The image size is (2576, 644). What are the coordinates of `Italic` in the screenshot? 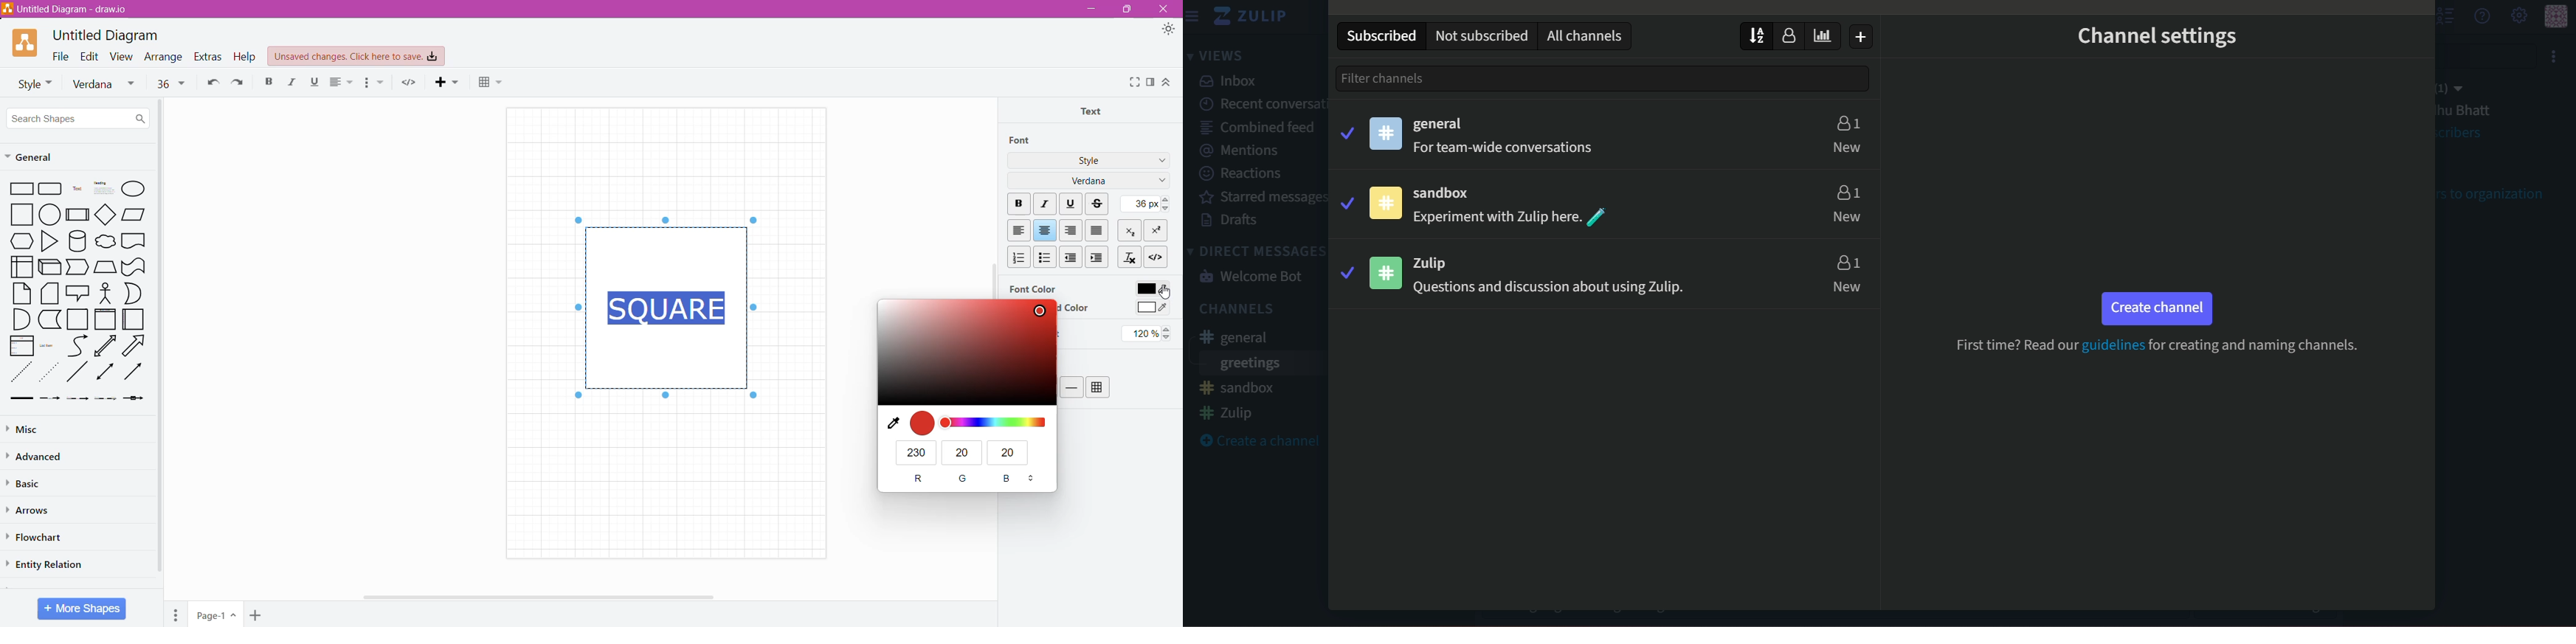 It's located at (292, 82).